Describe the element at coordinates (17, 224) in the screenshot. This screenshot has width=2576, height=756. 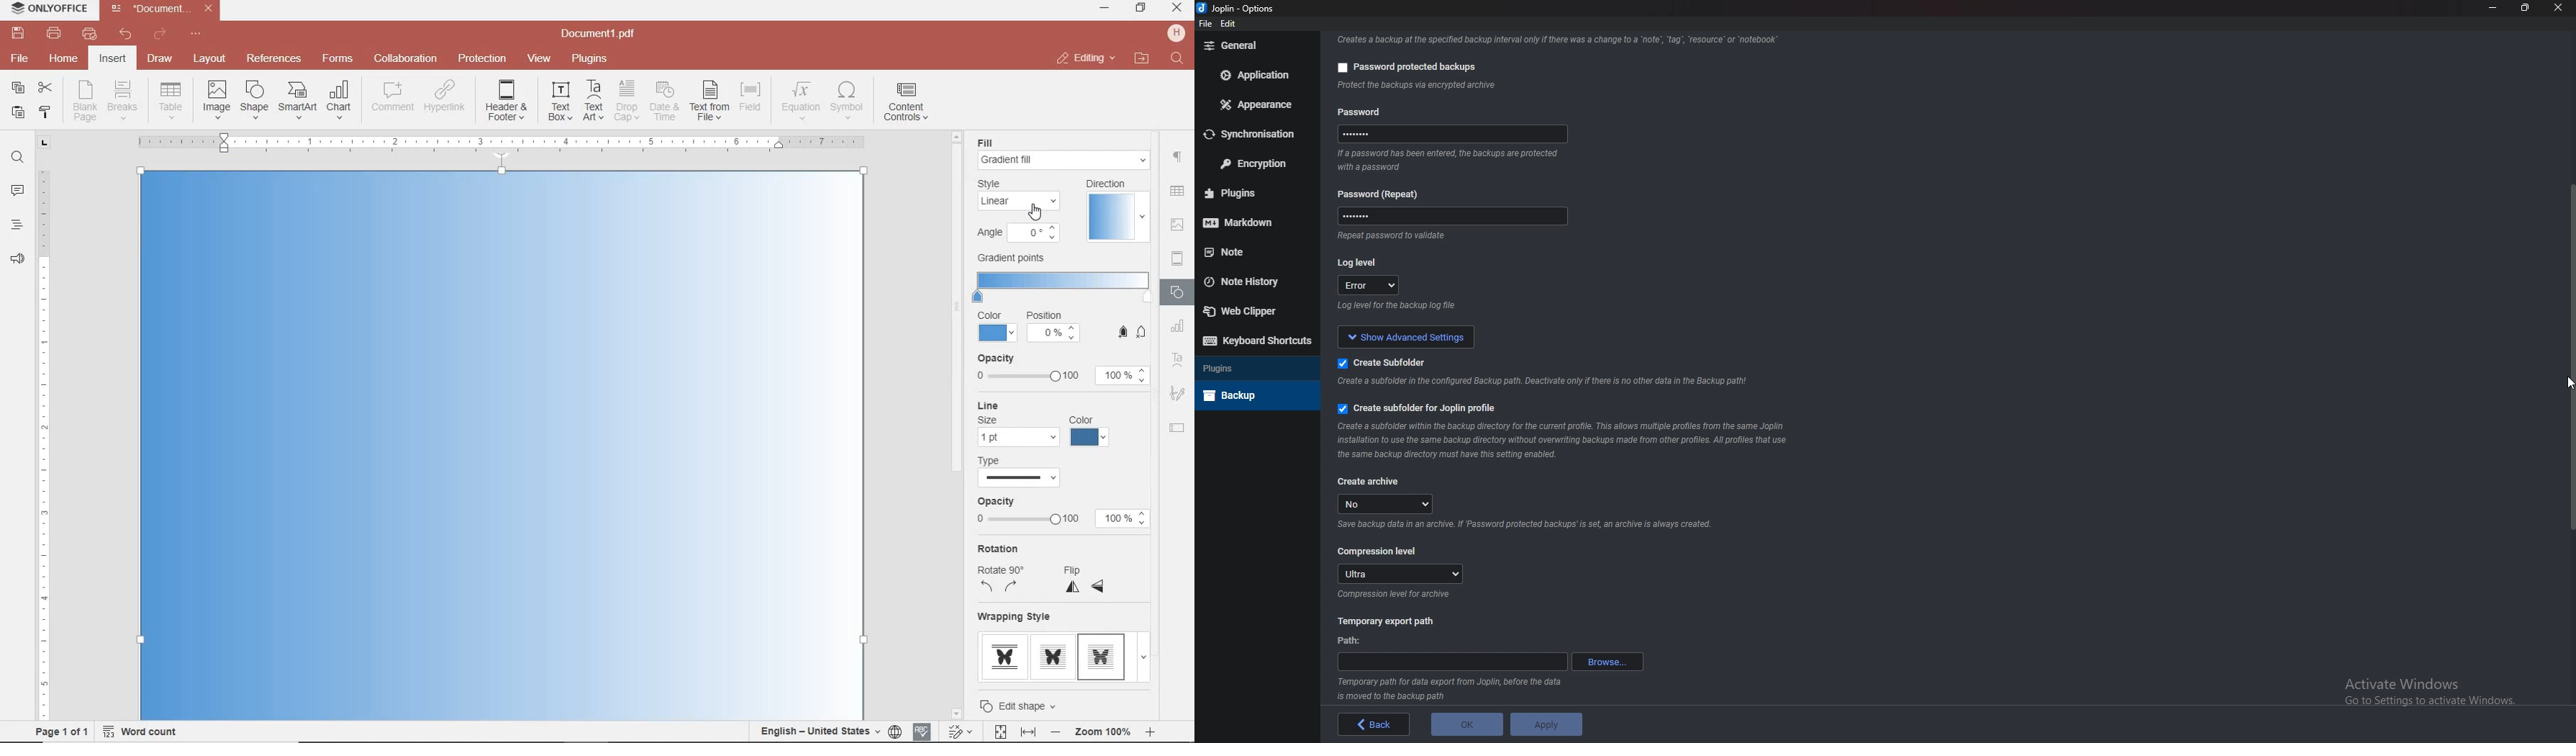
I see `heading` at that location.